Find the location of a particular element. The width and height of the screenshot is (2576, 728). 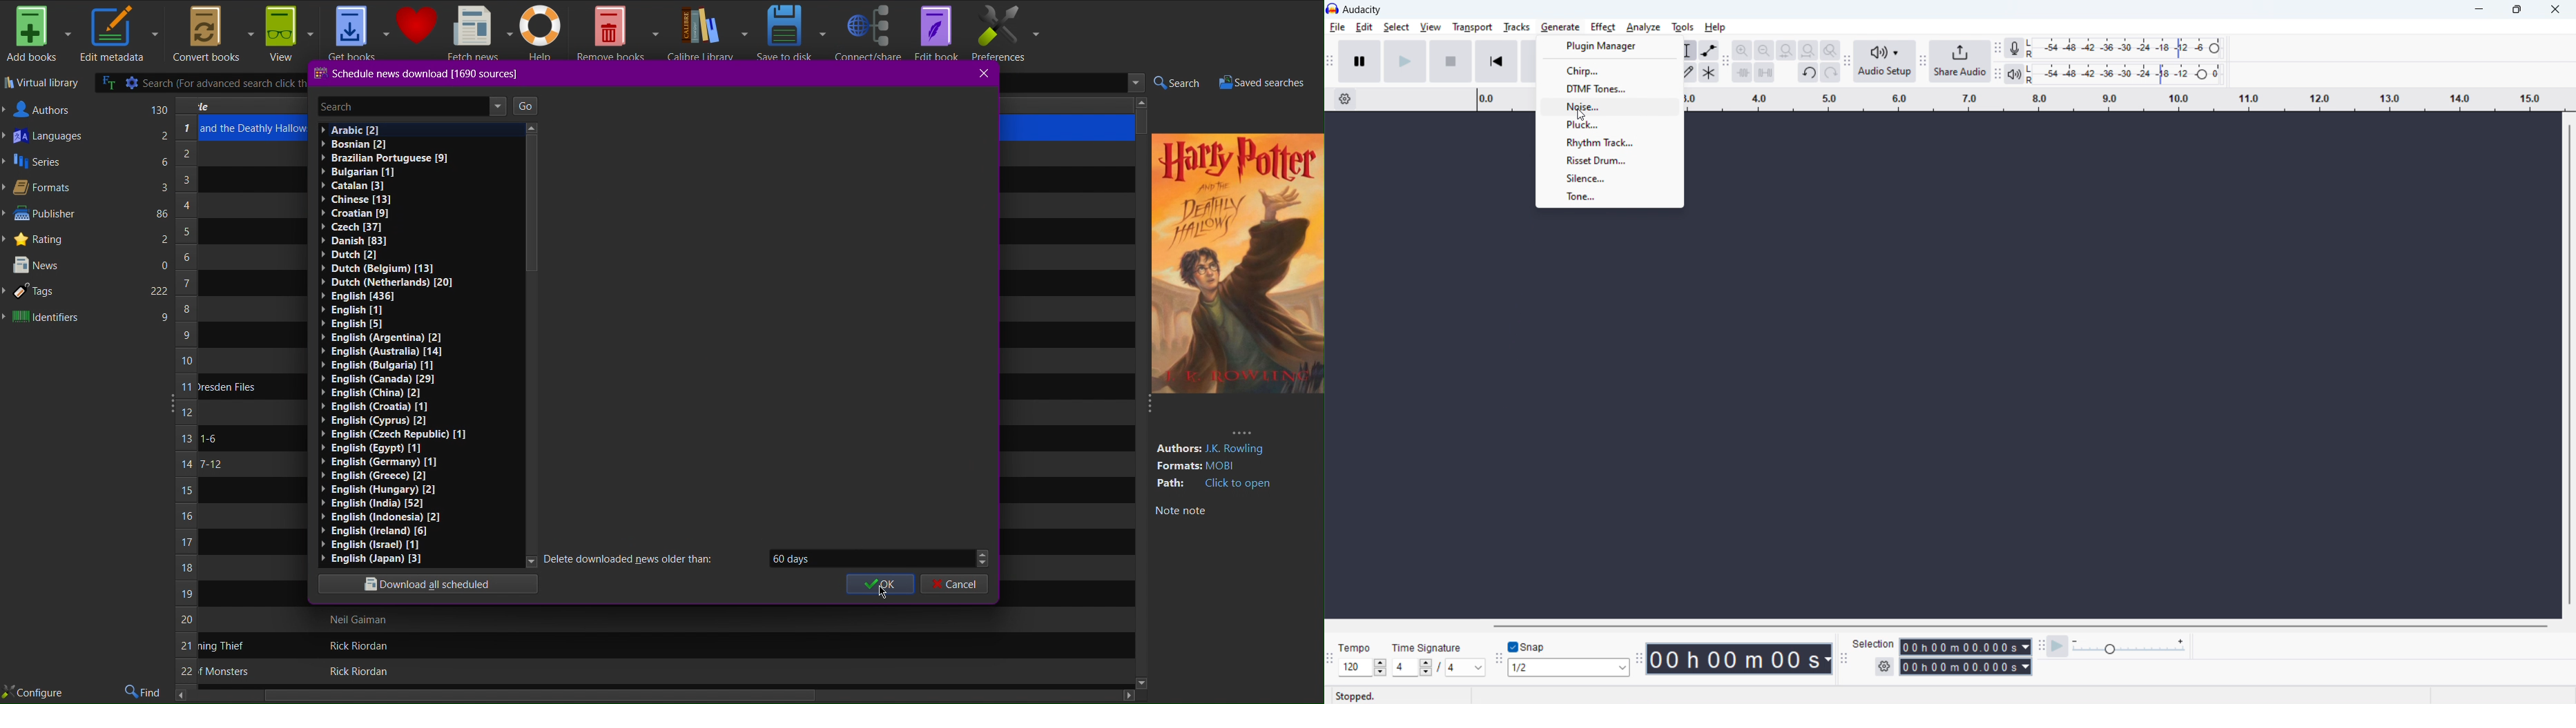

English (Canada) [2] is located at coordinates (378, 380).